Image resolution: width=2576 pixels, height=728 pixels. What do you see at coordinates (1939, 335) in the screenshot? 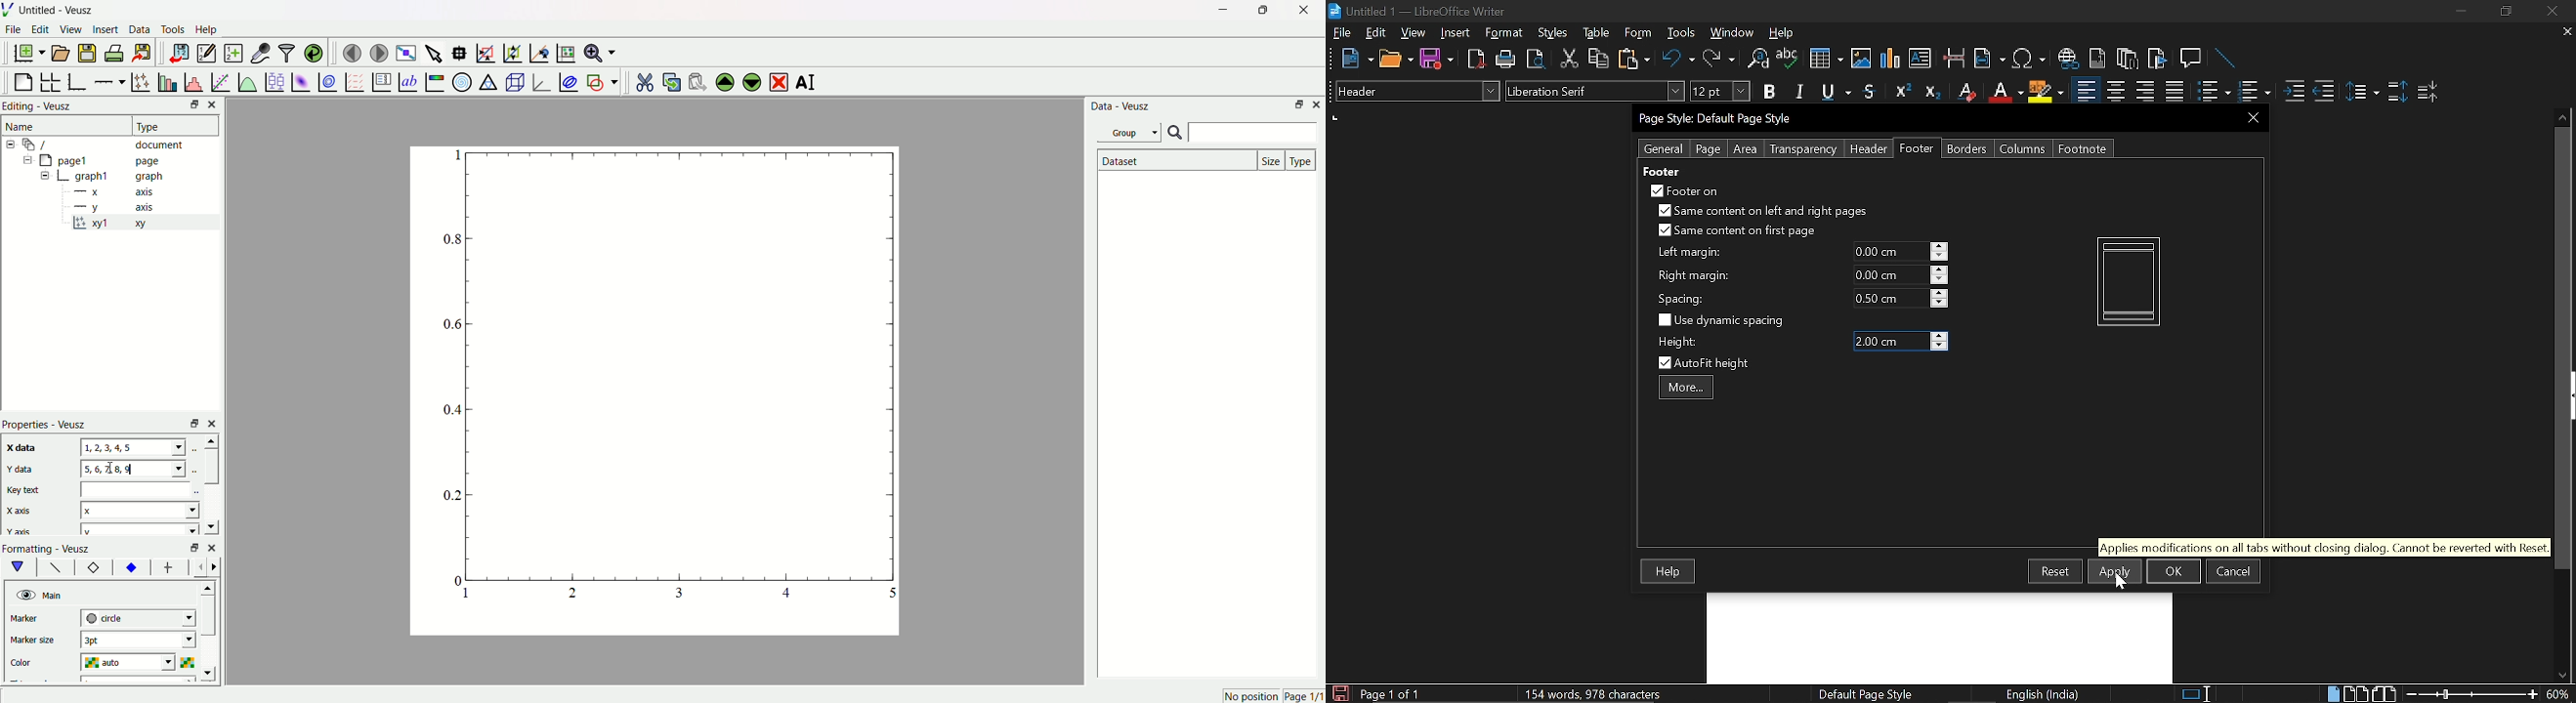
I see `Increase height hey Cortana` at bounding box center [1939, 335].